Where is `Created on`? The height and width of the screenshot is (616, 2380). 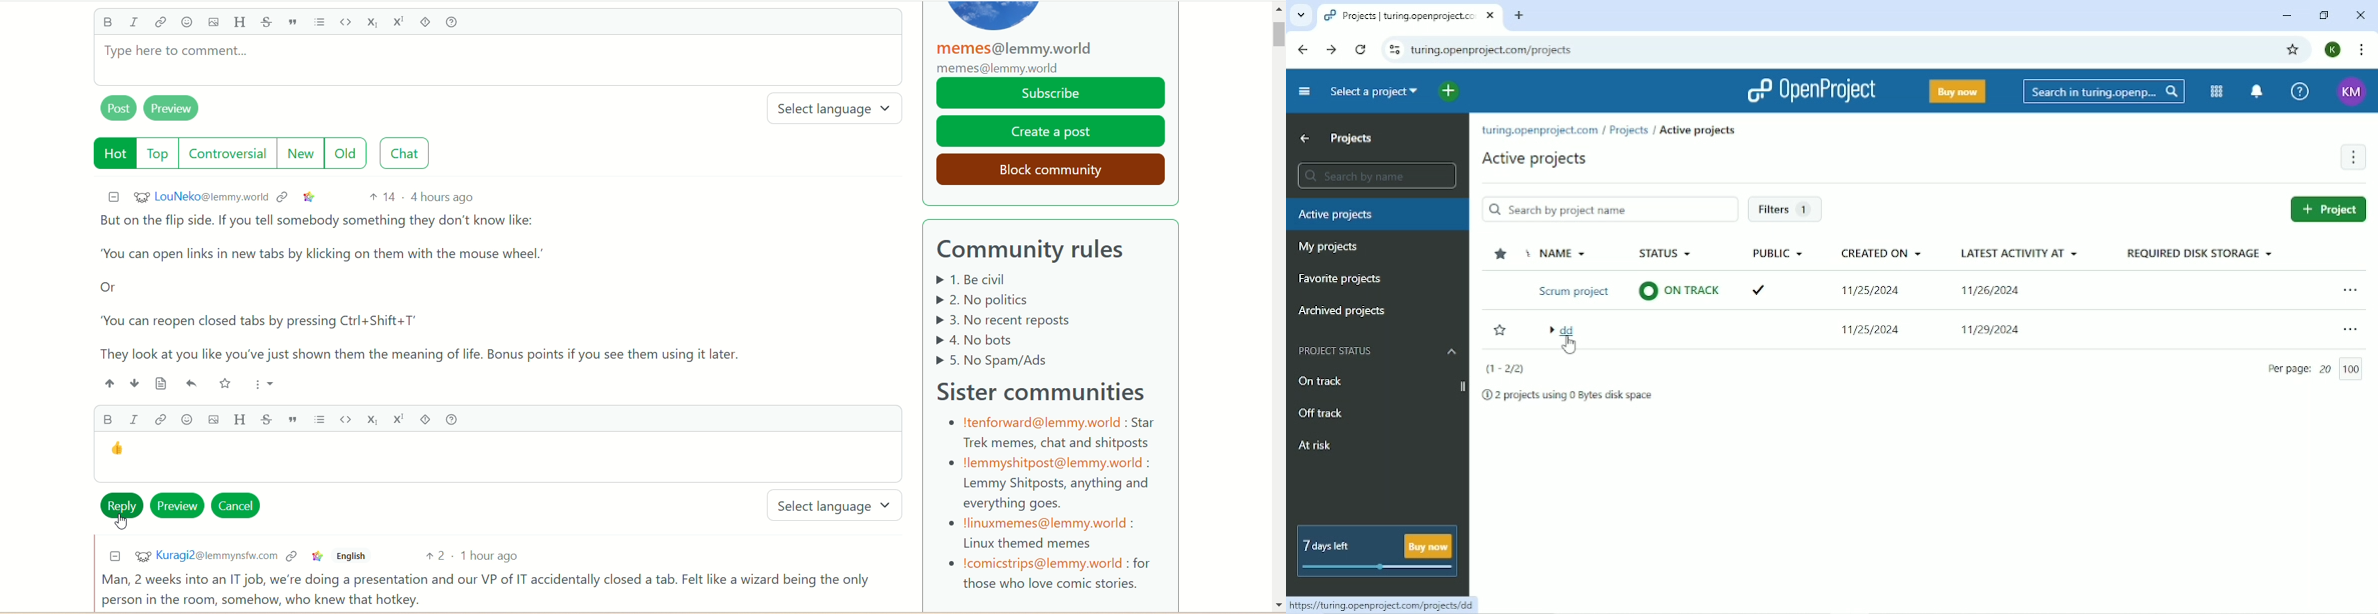 Created on is located at coordinates (1876, 252).